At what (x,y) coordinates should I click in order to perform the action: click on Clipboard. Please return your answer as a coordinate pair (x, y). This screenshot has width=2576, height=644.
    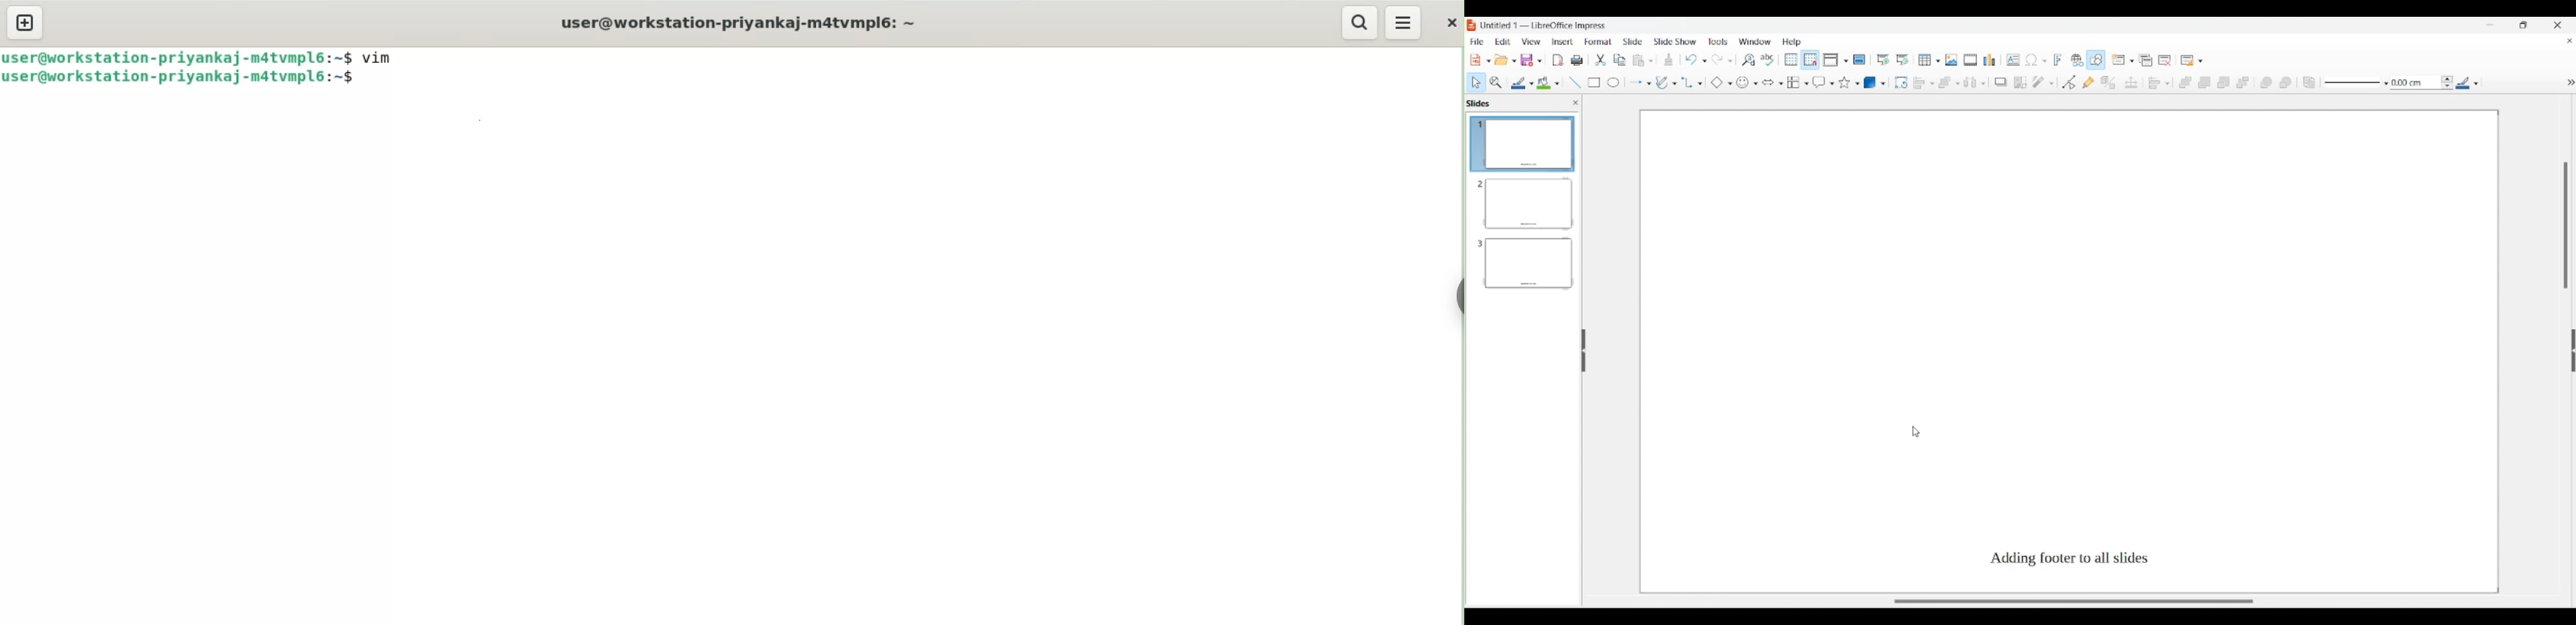
    Looking at the image, I should click on (1639, 60).